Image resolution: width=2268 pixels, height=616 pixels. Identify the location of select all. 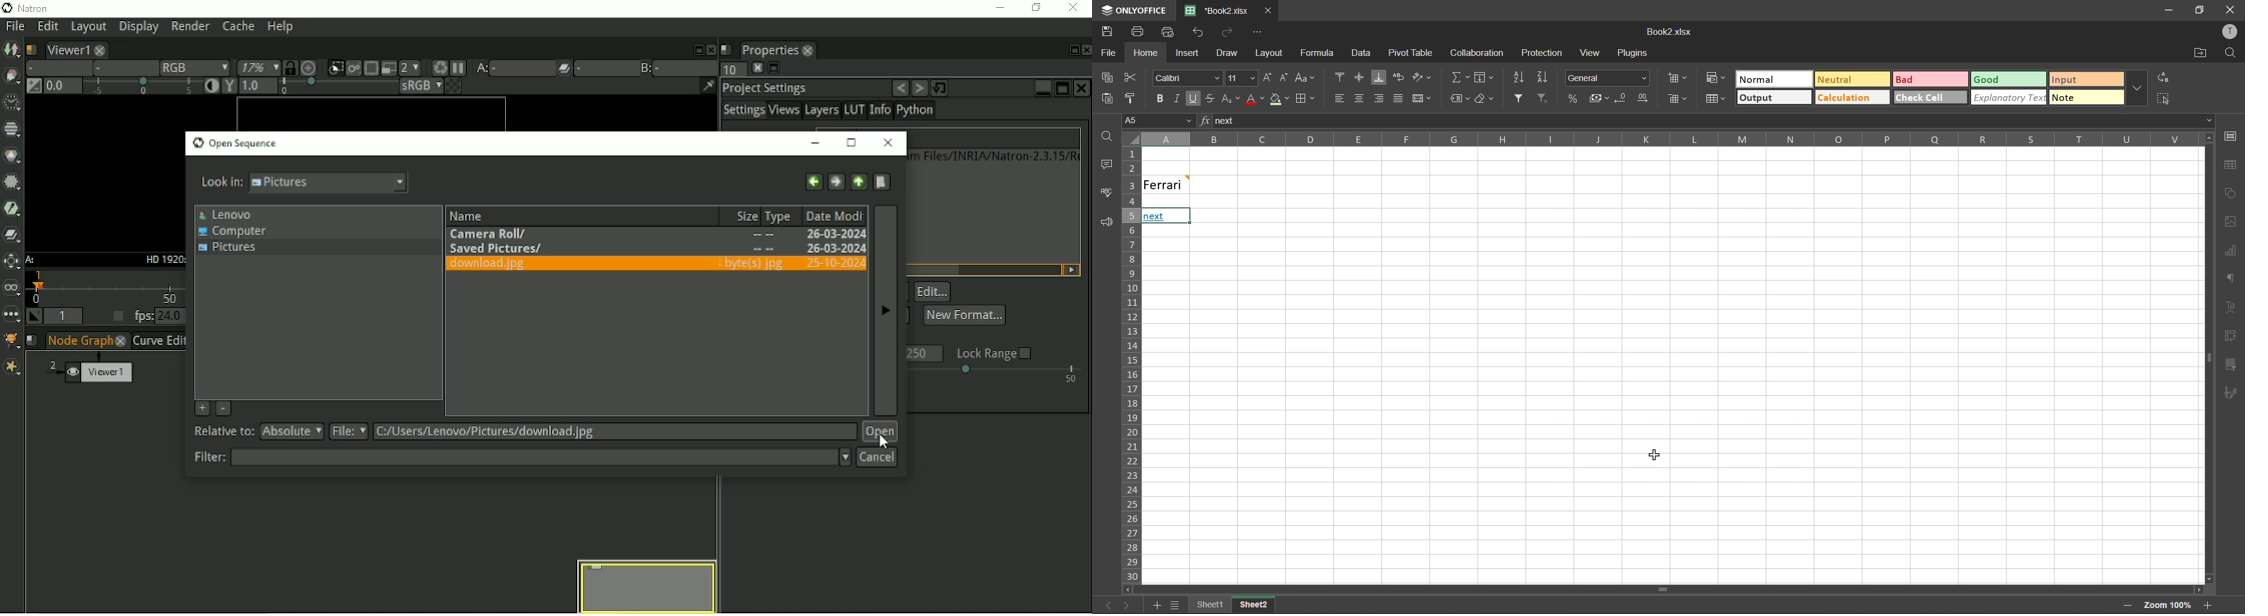
(2164, 99).